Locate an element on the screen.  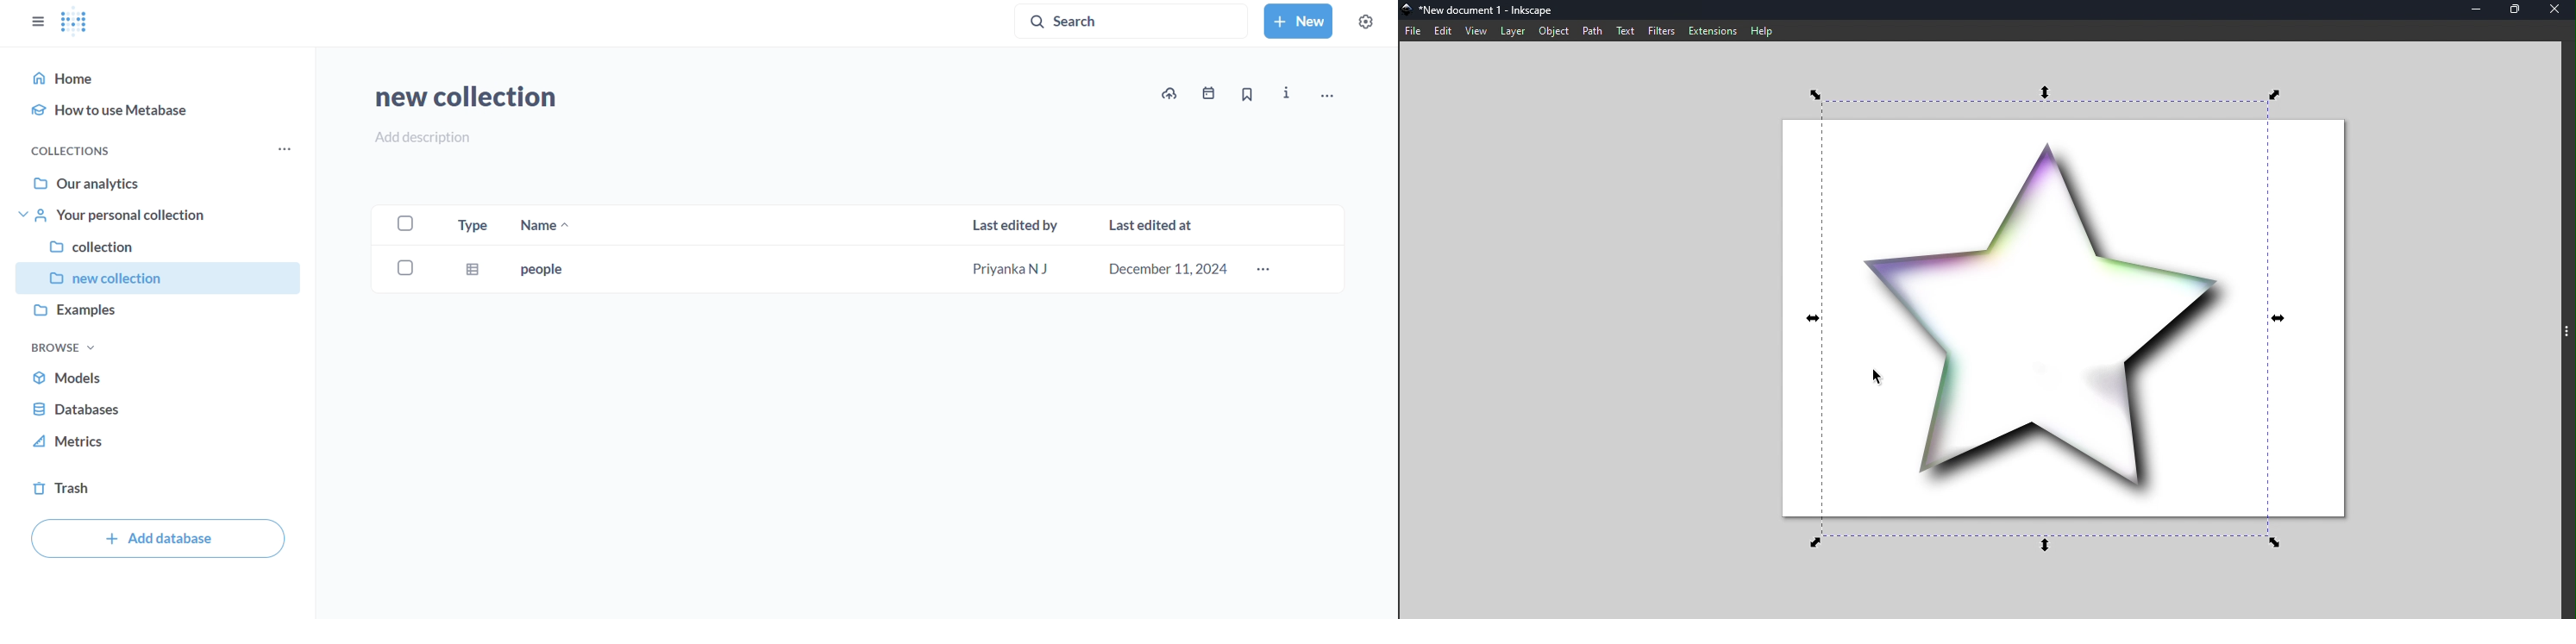
checkbox is located at coordinates (404, 268).